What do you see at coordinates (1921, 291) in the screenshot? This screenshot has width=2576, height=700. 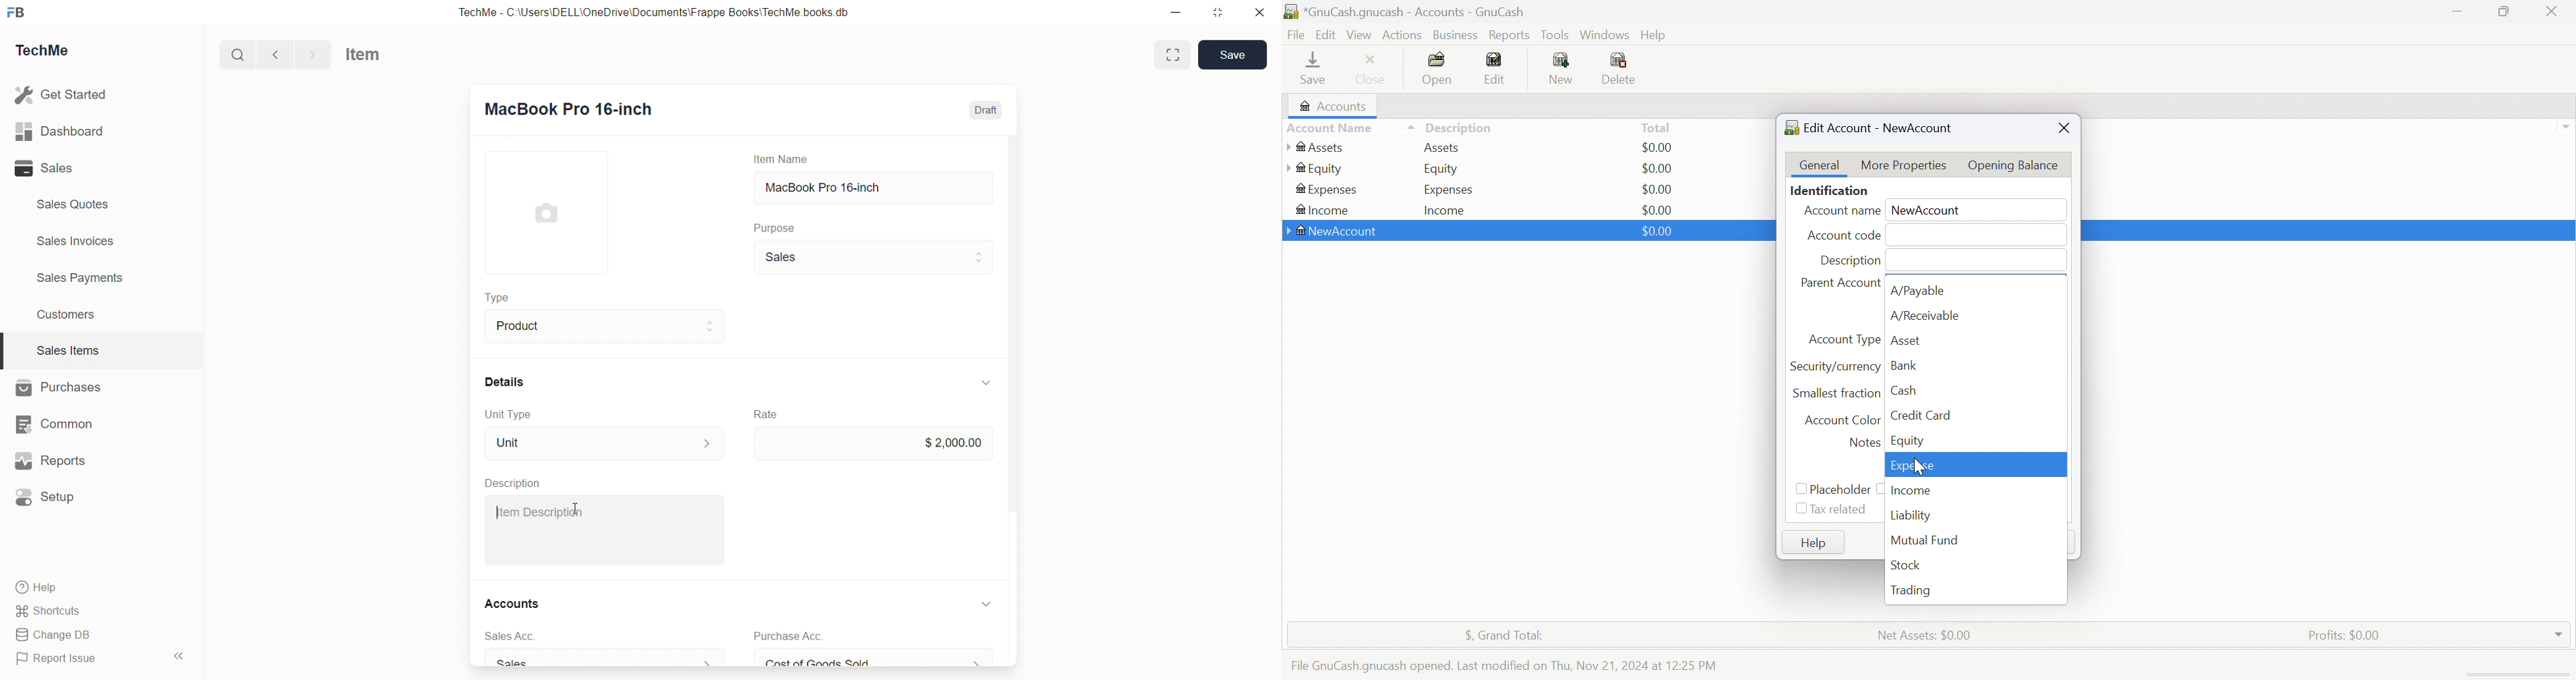 I see `A/Payable` at bounding box center [1921, 291].